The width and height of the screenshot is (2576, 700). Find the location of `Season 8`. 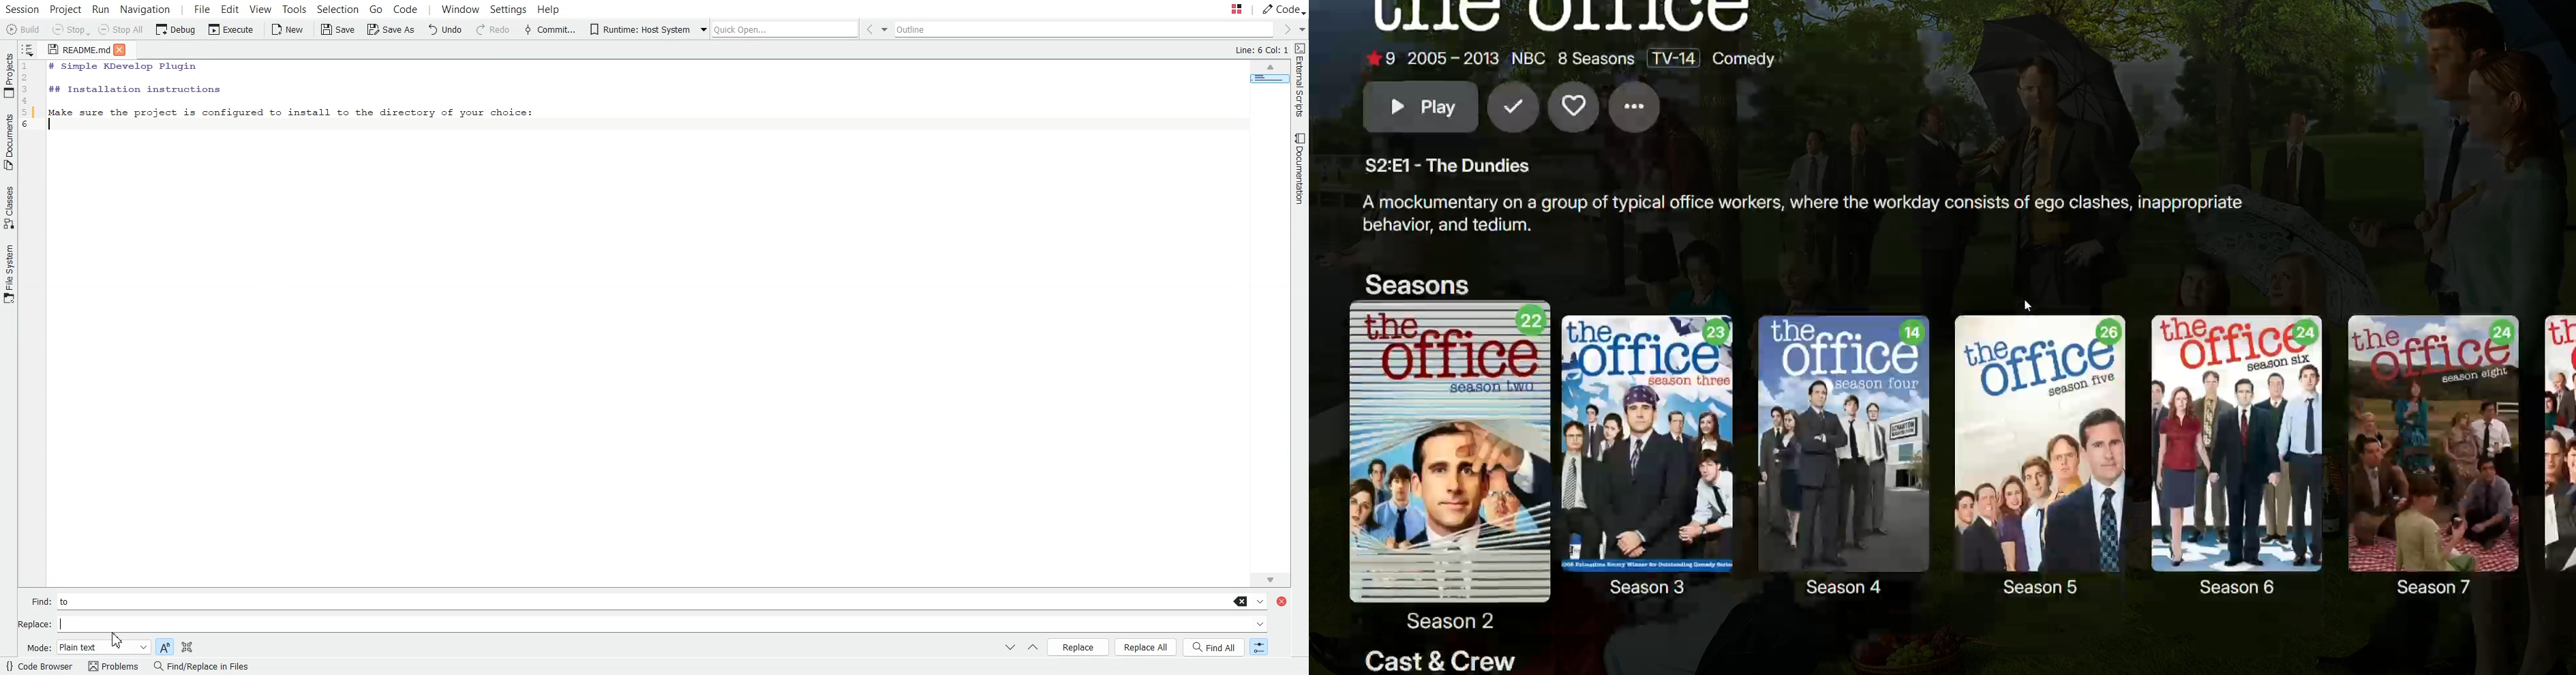

Season 8 is located at coordinates (2560, 442).